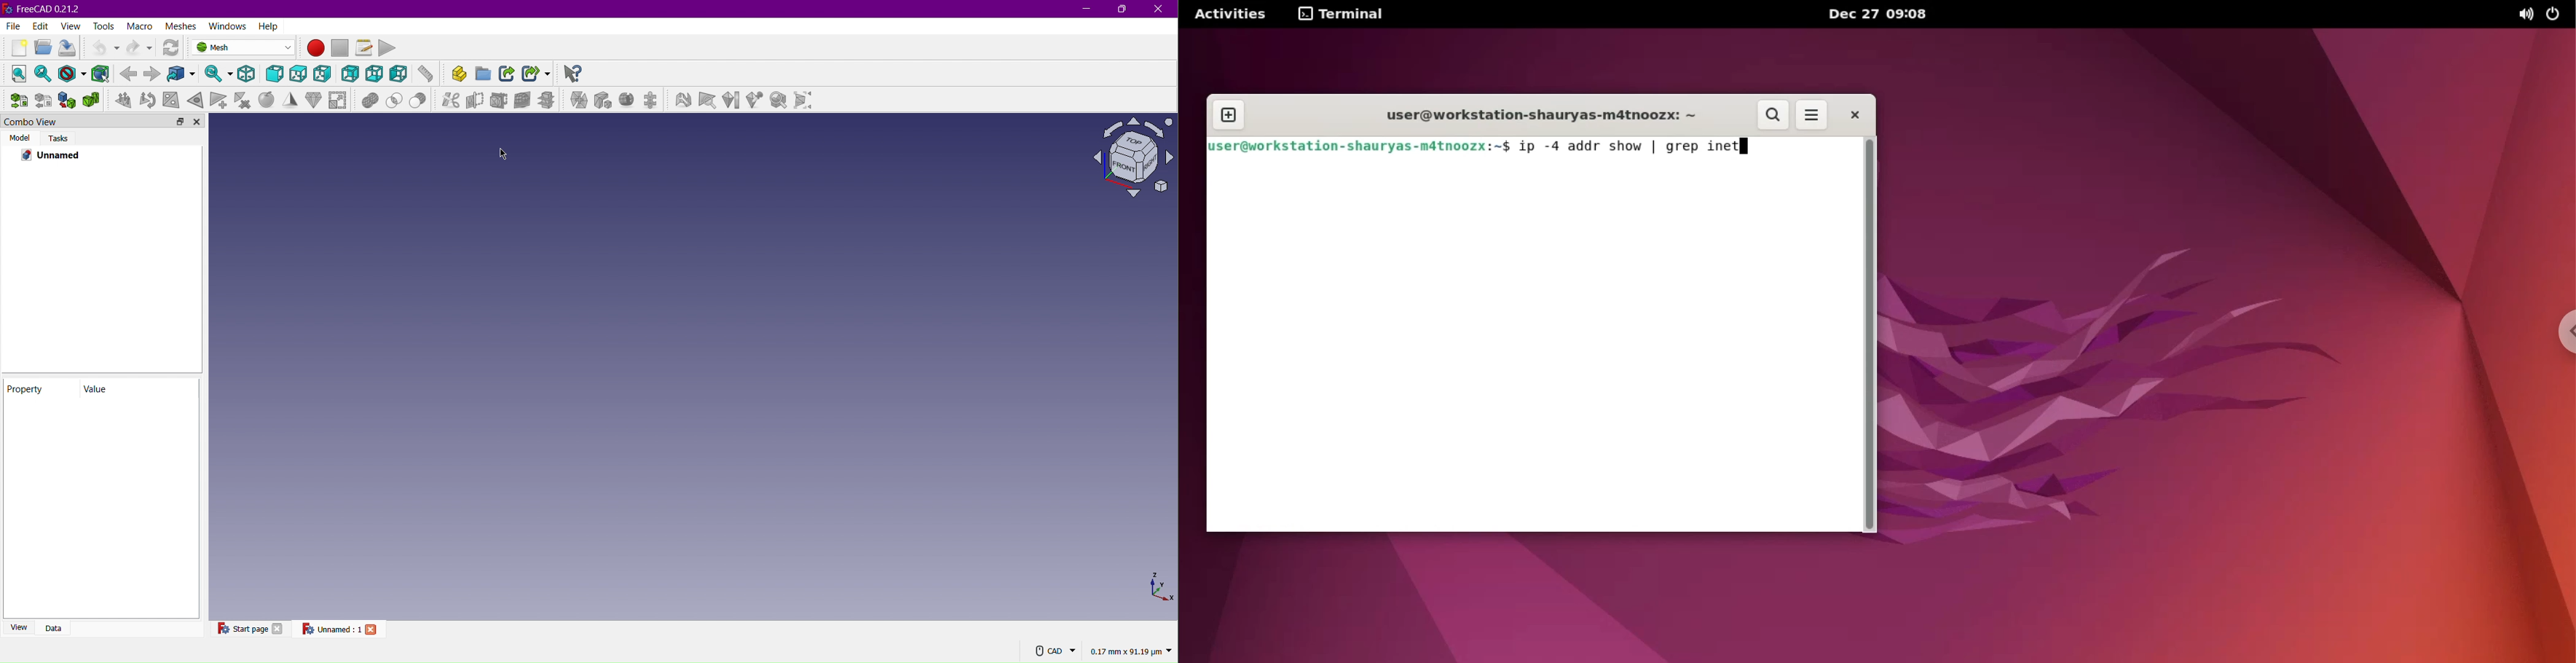 This screenshot has width=2576, height=672. What do you see at coordinates (173, 100) in the screenshot?
I see `Fill holes` at bounding box center [173, 100].